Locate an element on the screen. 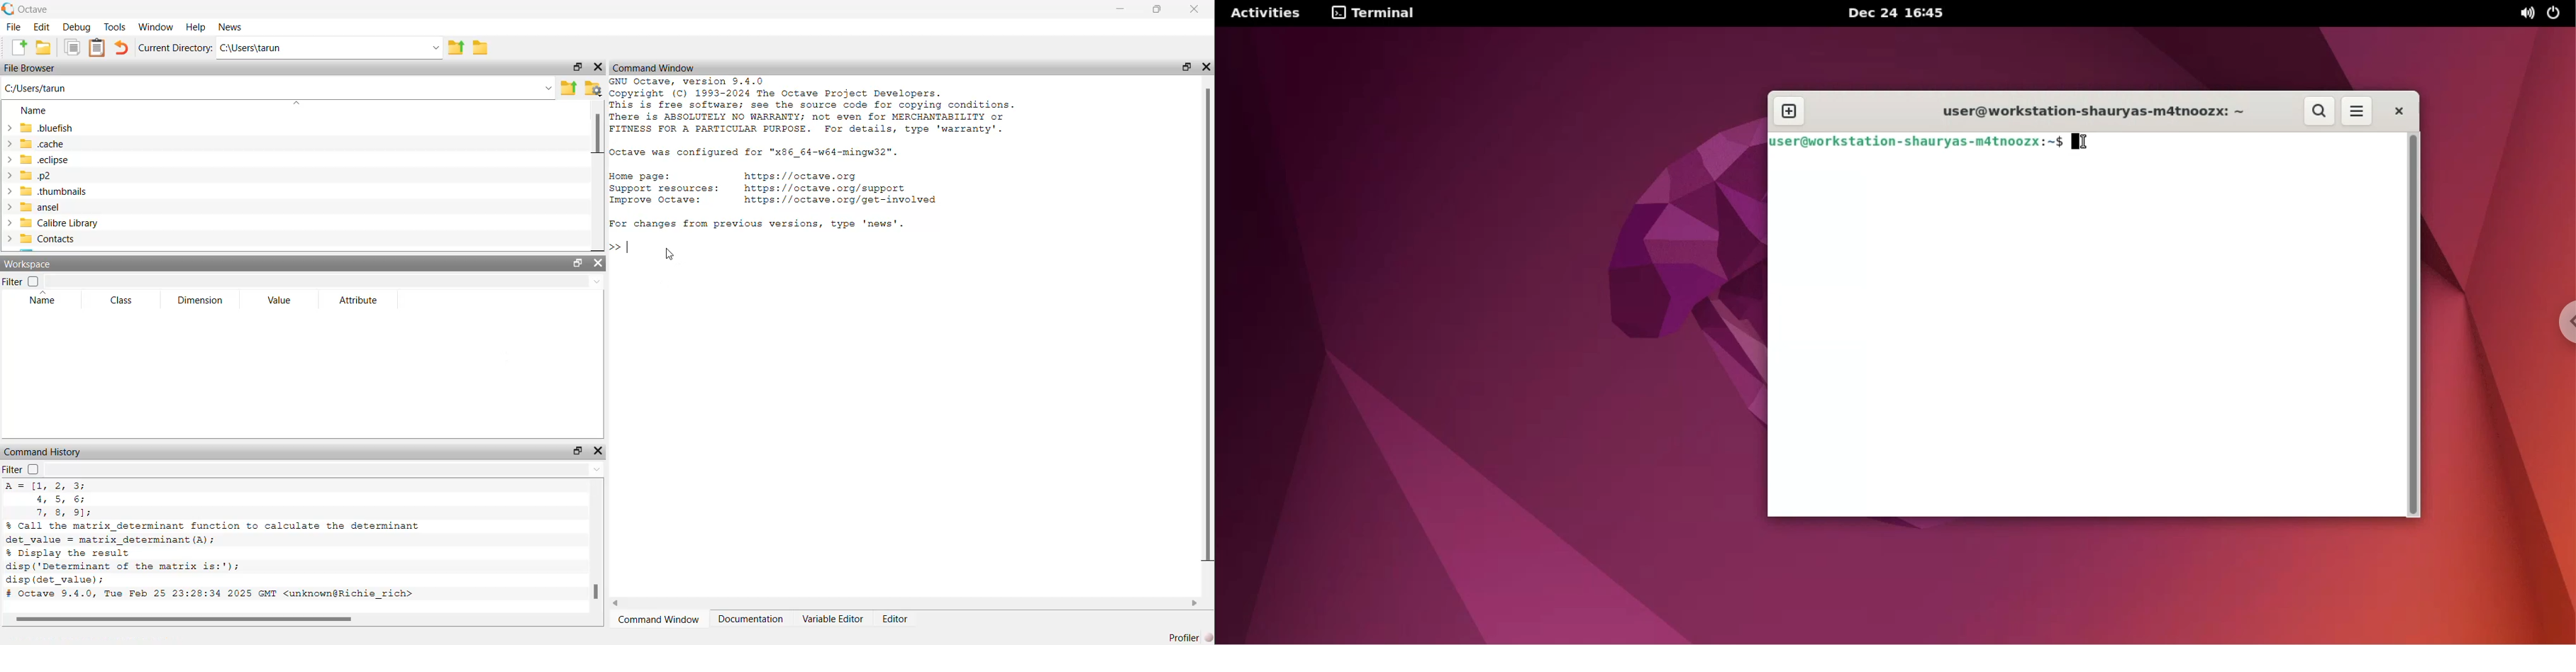 This screenshot has width=2576, height=672. browse directories is located at coordinates (593, 89).